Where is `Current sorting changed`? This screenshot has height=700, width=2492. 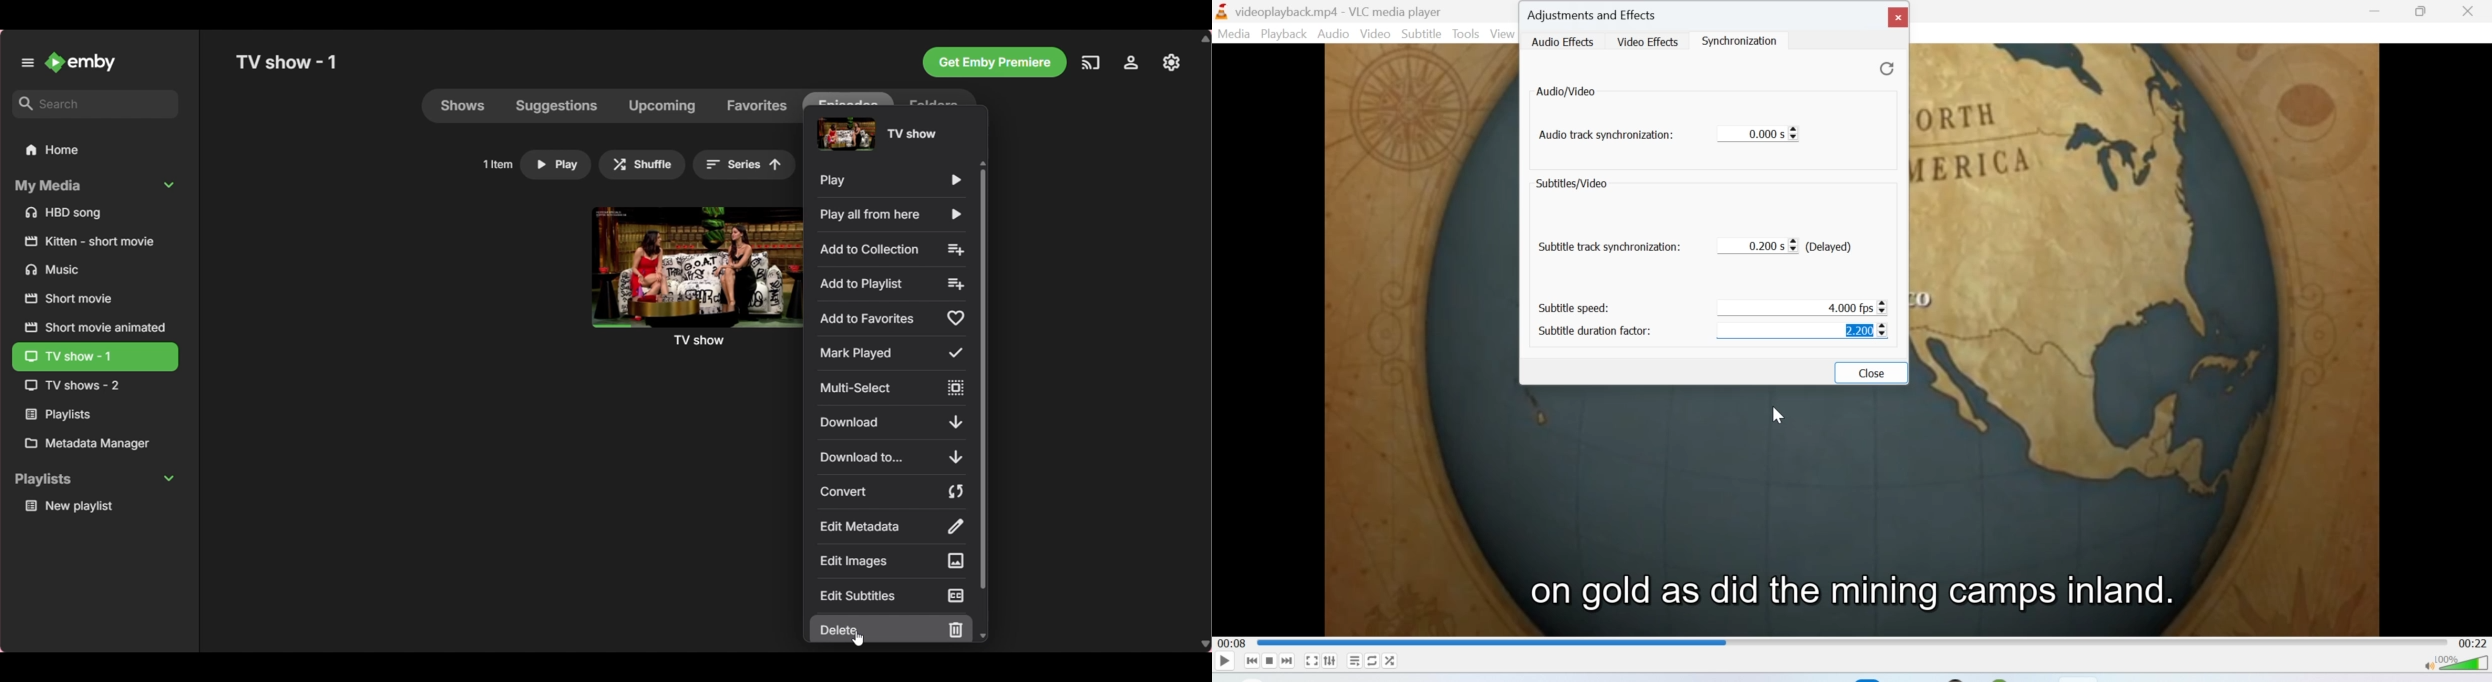 Current sorting changed is located at coordinates (745, 164).